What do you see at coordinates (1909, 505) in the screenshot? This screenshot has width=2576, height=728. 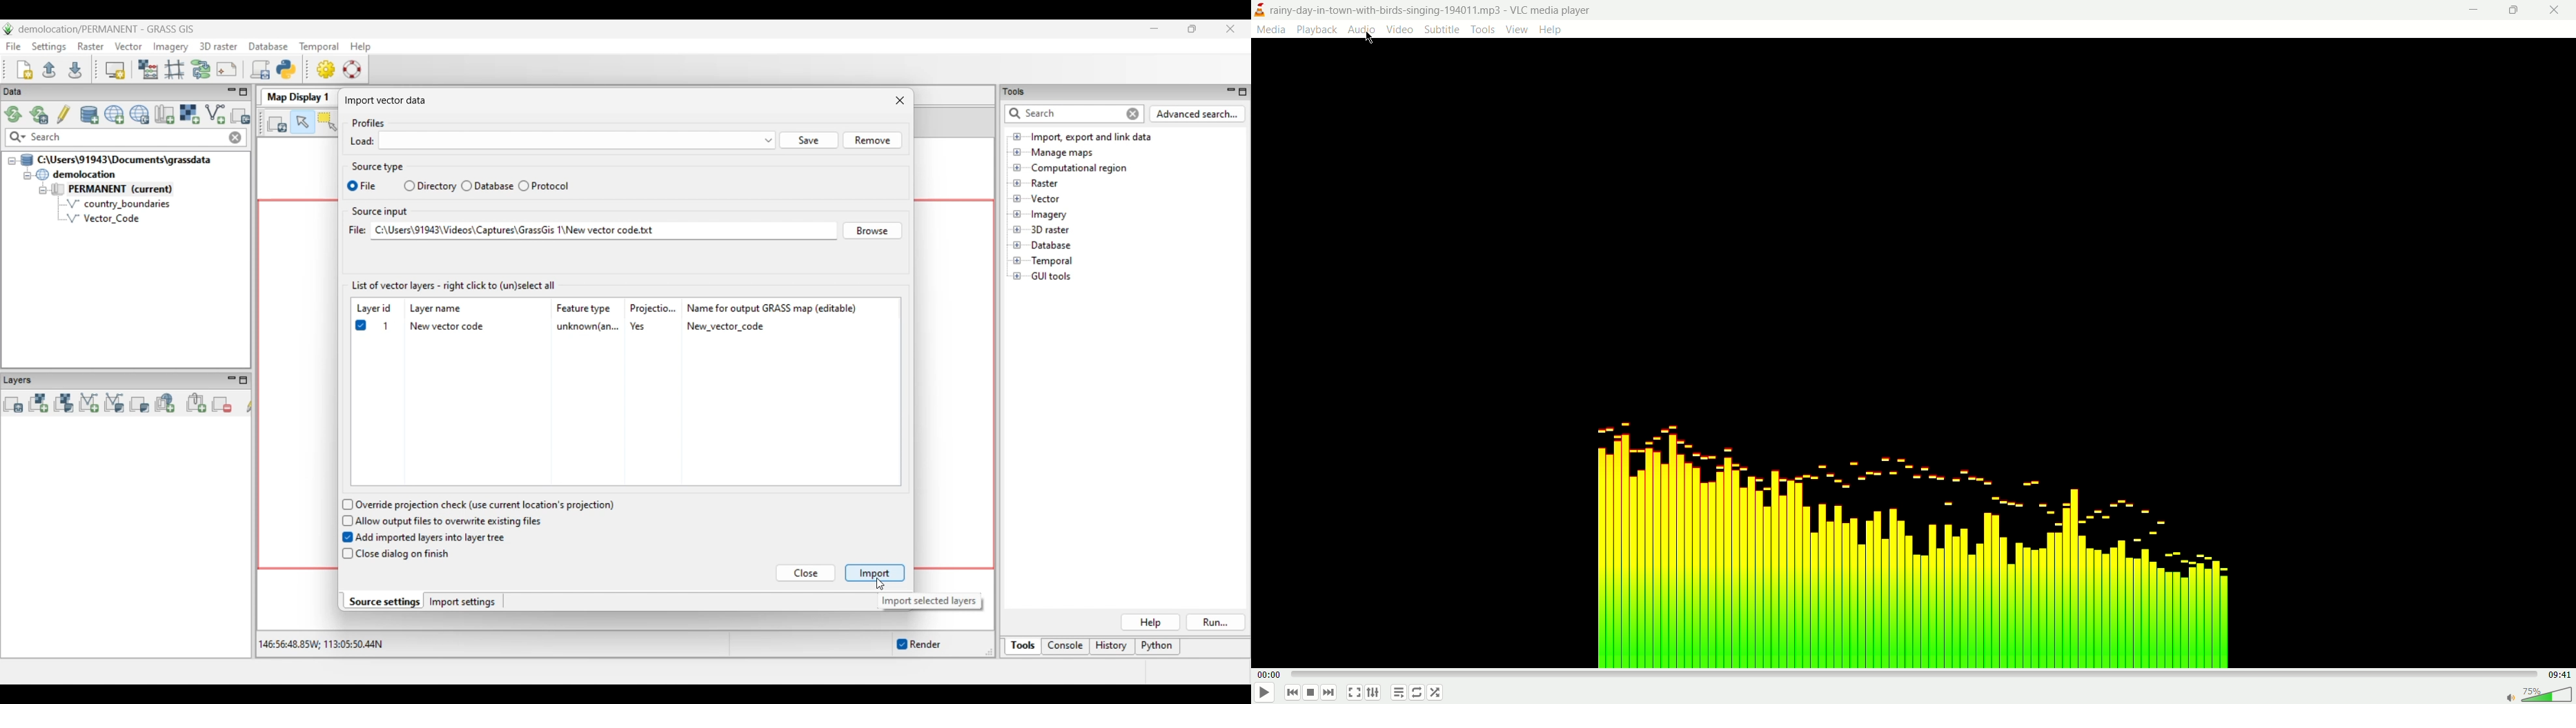 I see `audio tune image` at bounding box center [1909, 505].